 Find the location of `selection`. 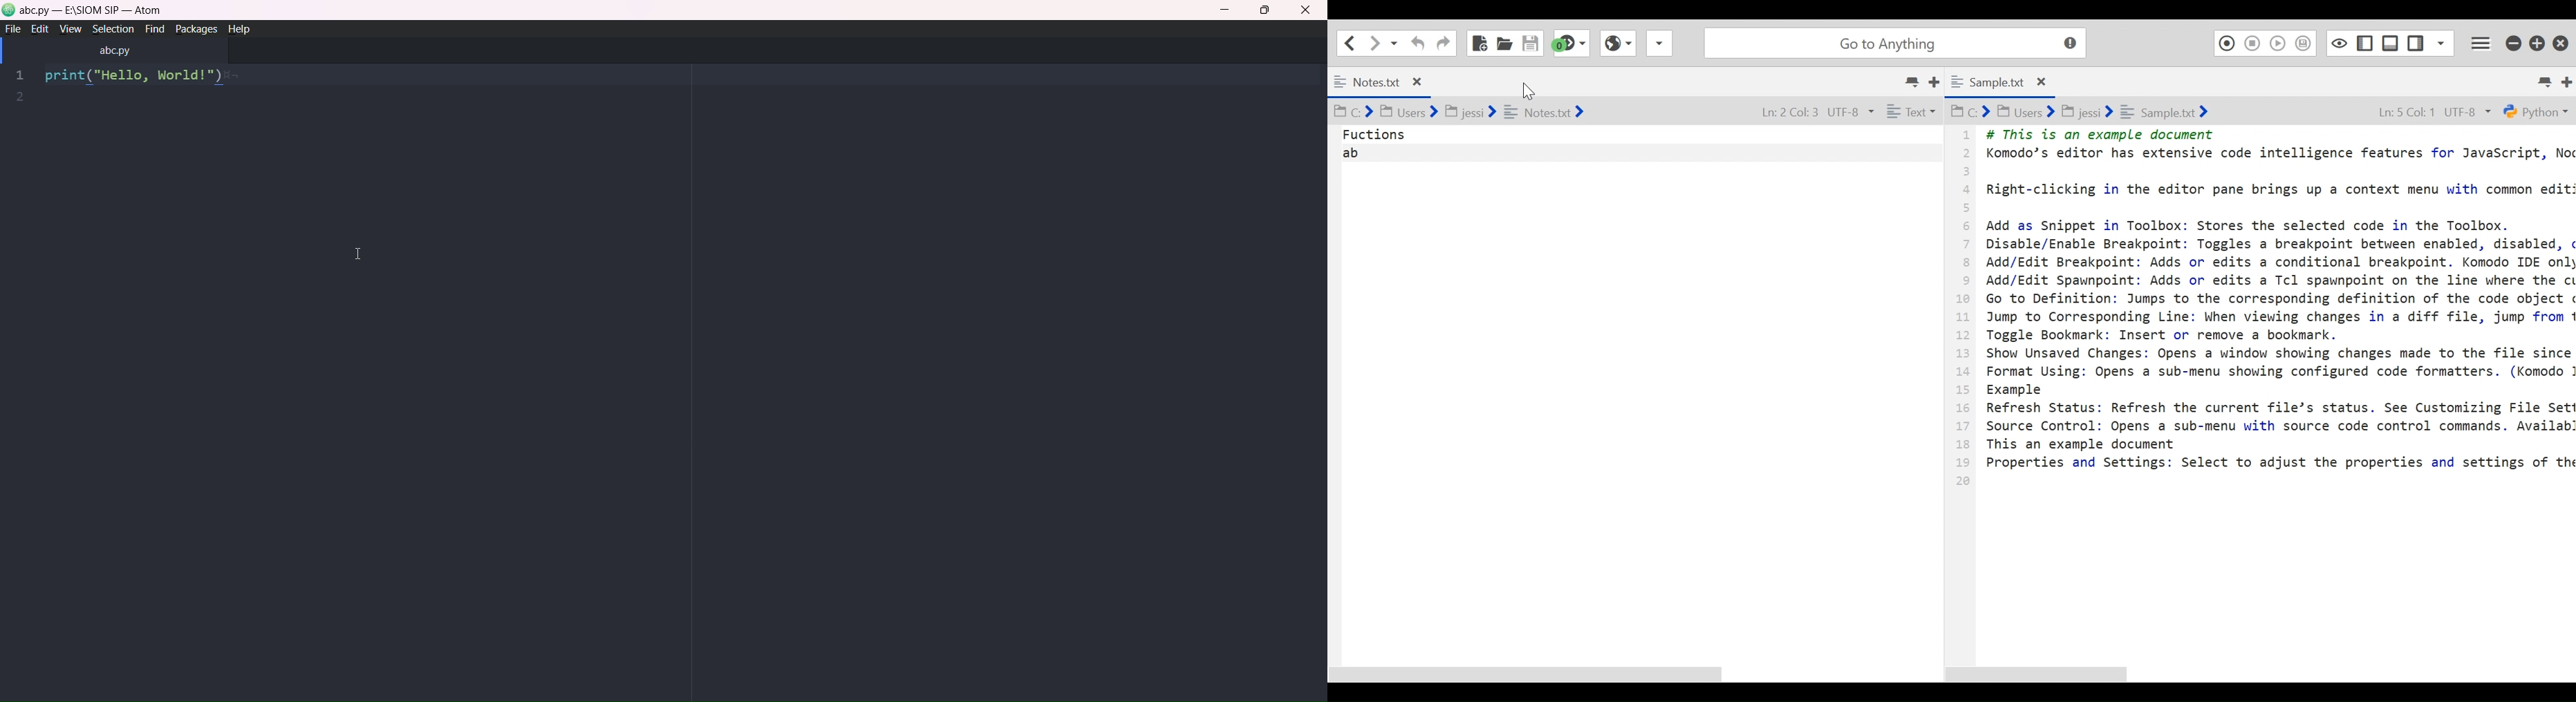

selection is located at coordinates (113, 31).